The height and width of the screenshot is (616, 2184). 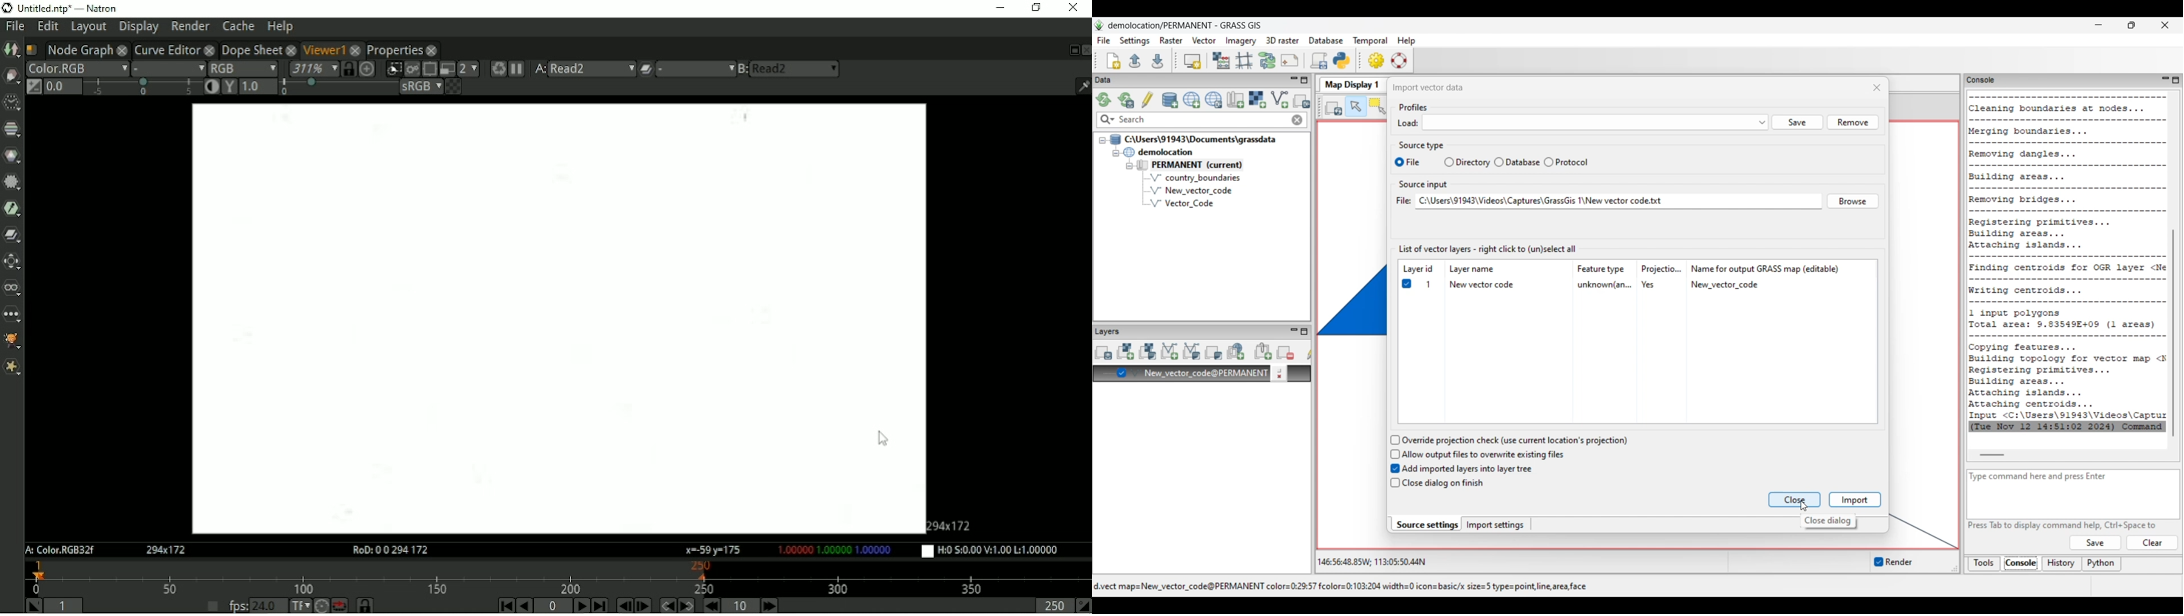 I want to click on Operation applied between A and B, so click(x=646, y=68).